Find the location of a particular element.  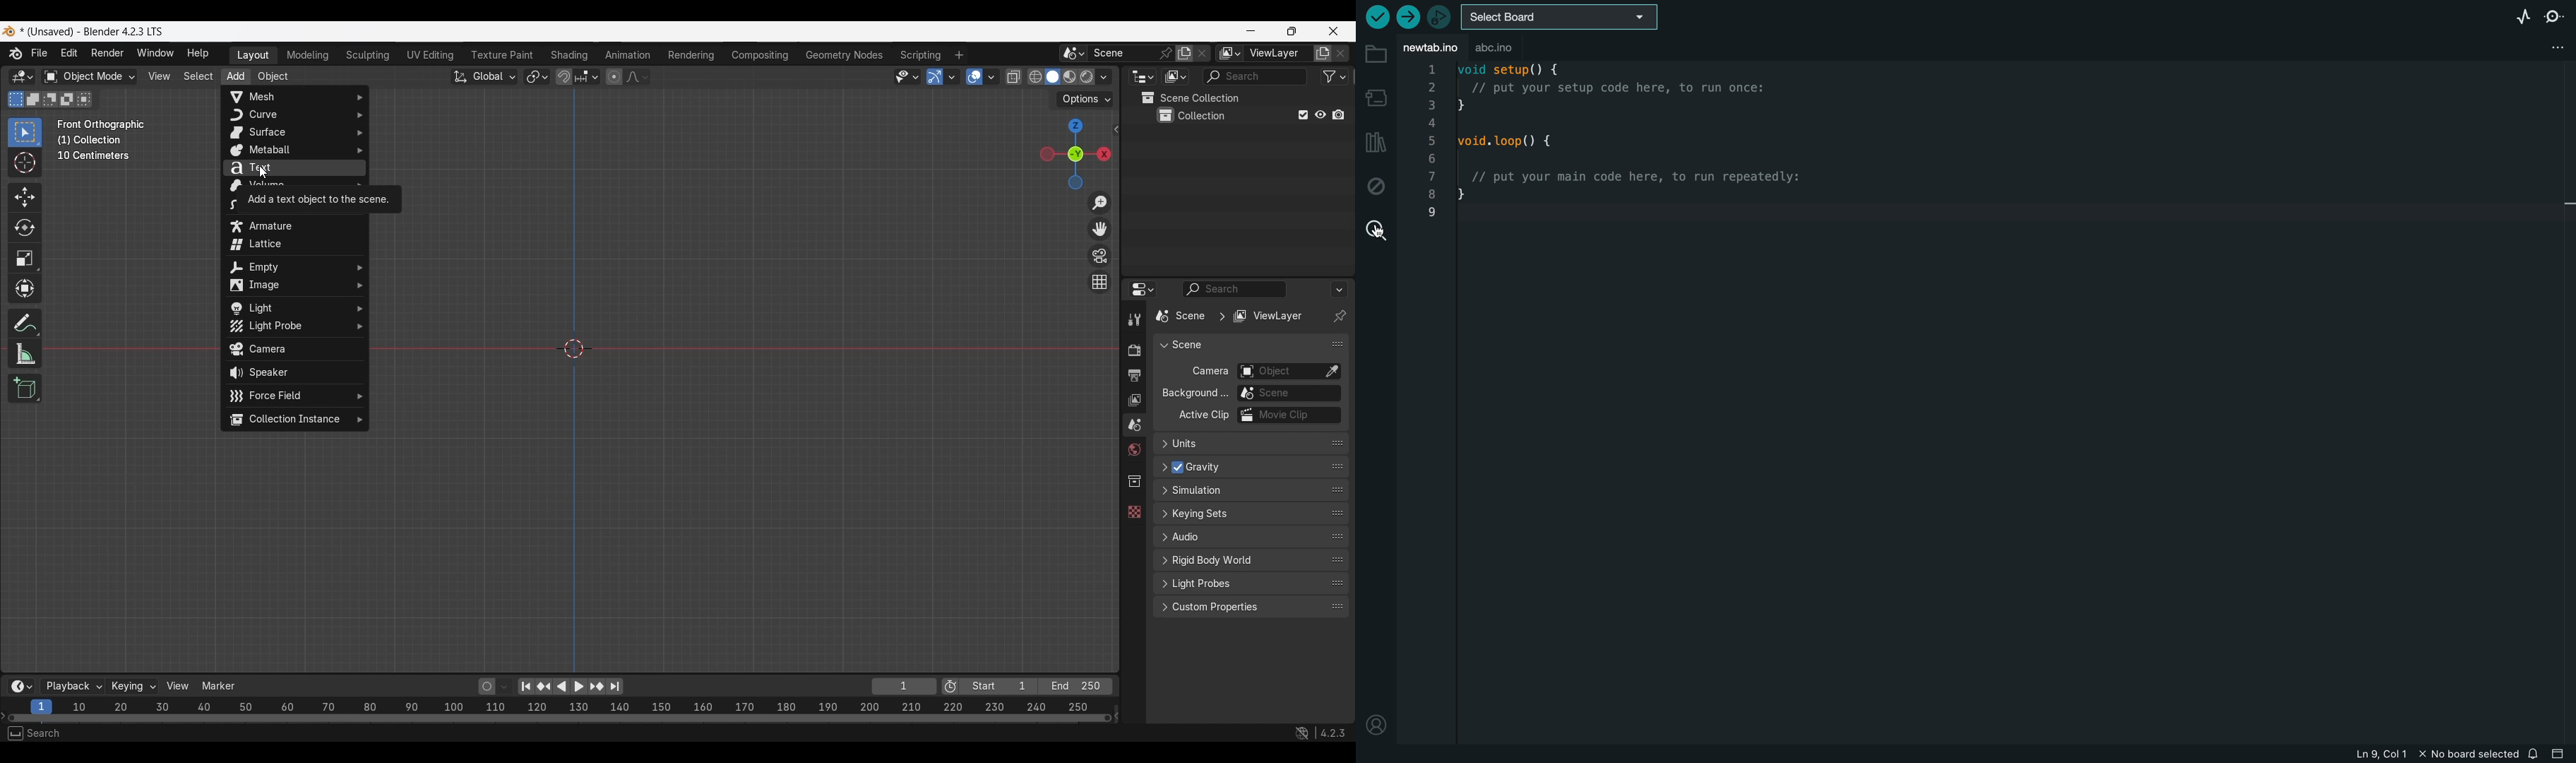

Viewport shading, material preview is located at coordinates (1069, 76).